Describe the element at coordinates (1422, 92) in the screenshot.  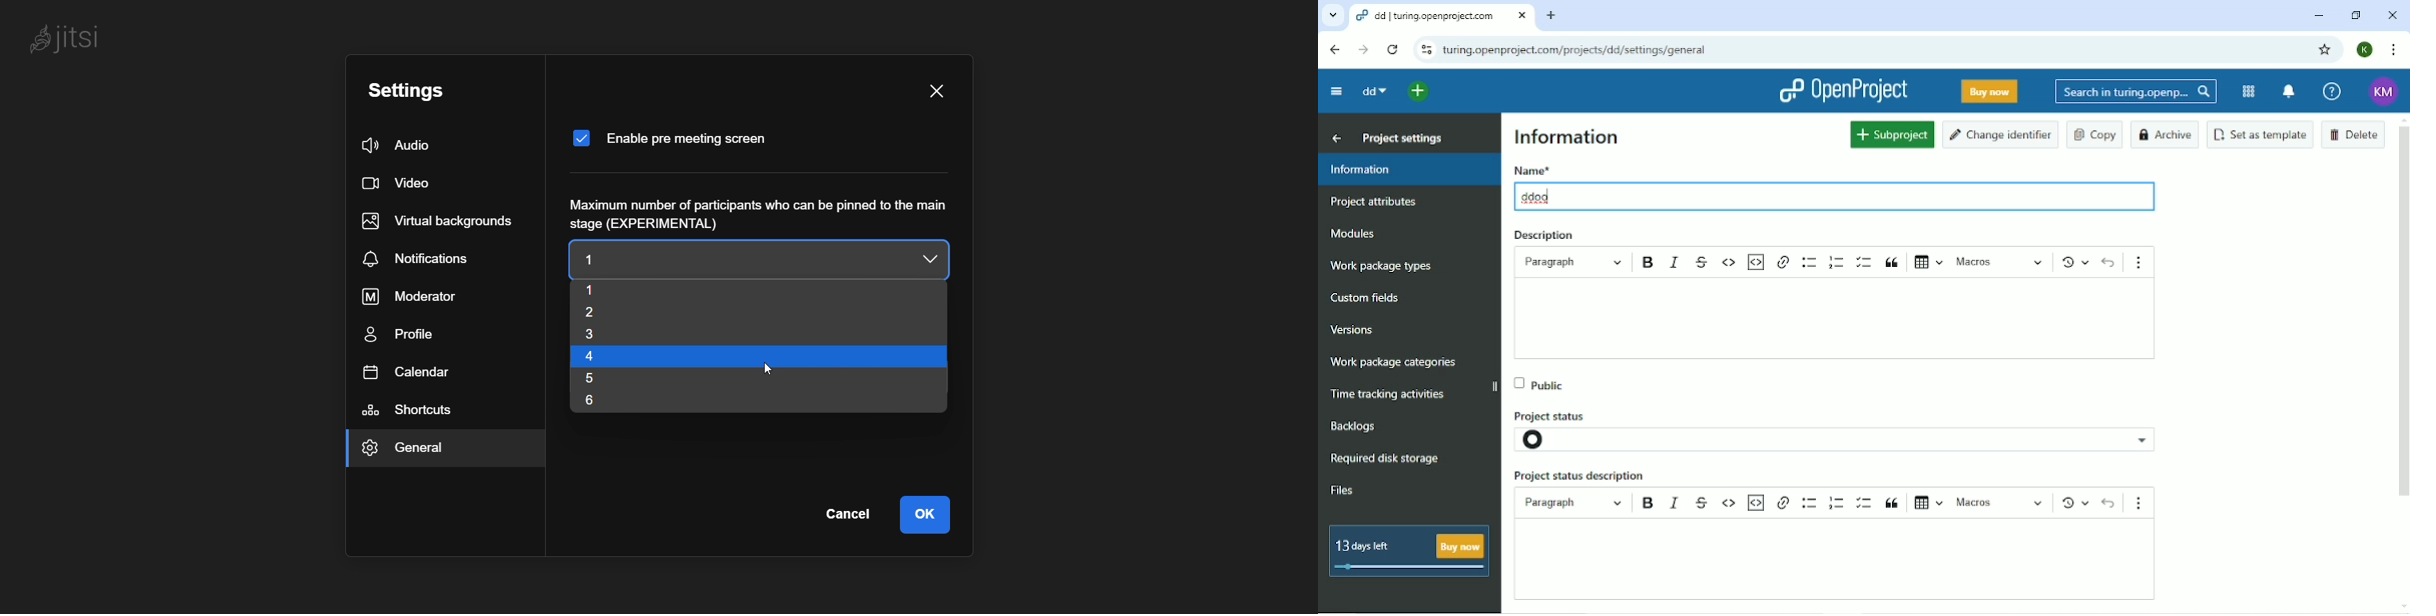
I see `Open quick add menu` at that location.